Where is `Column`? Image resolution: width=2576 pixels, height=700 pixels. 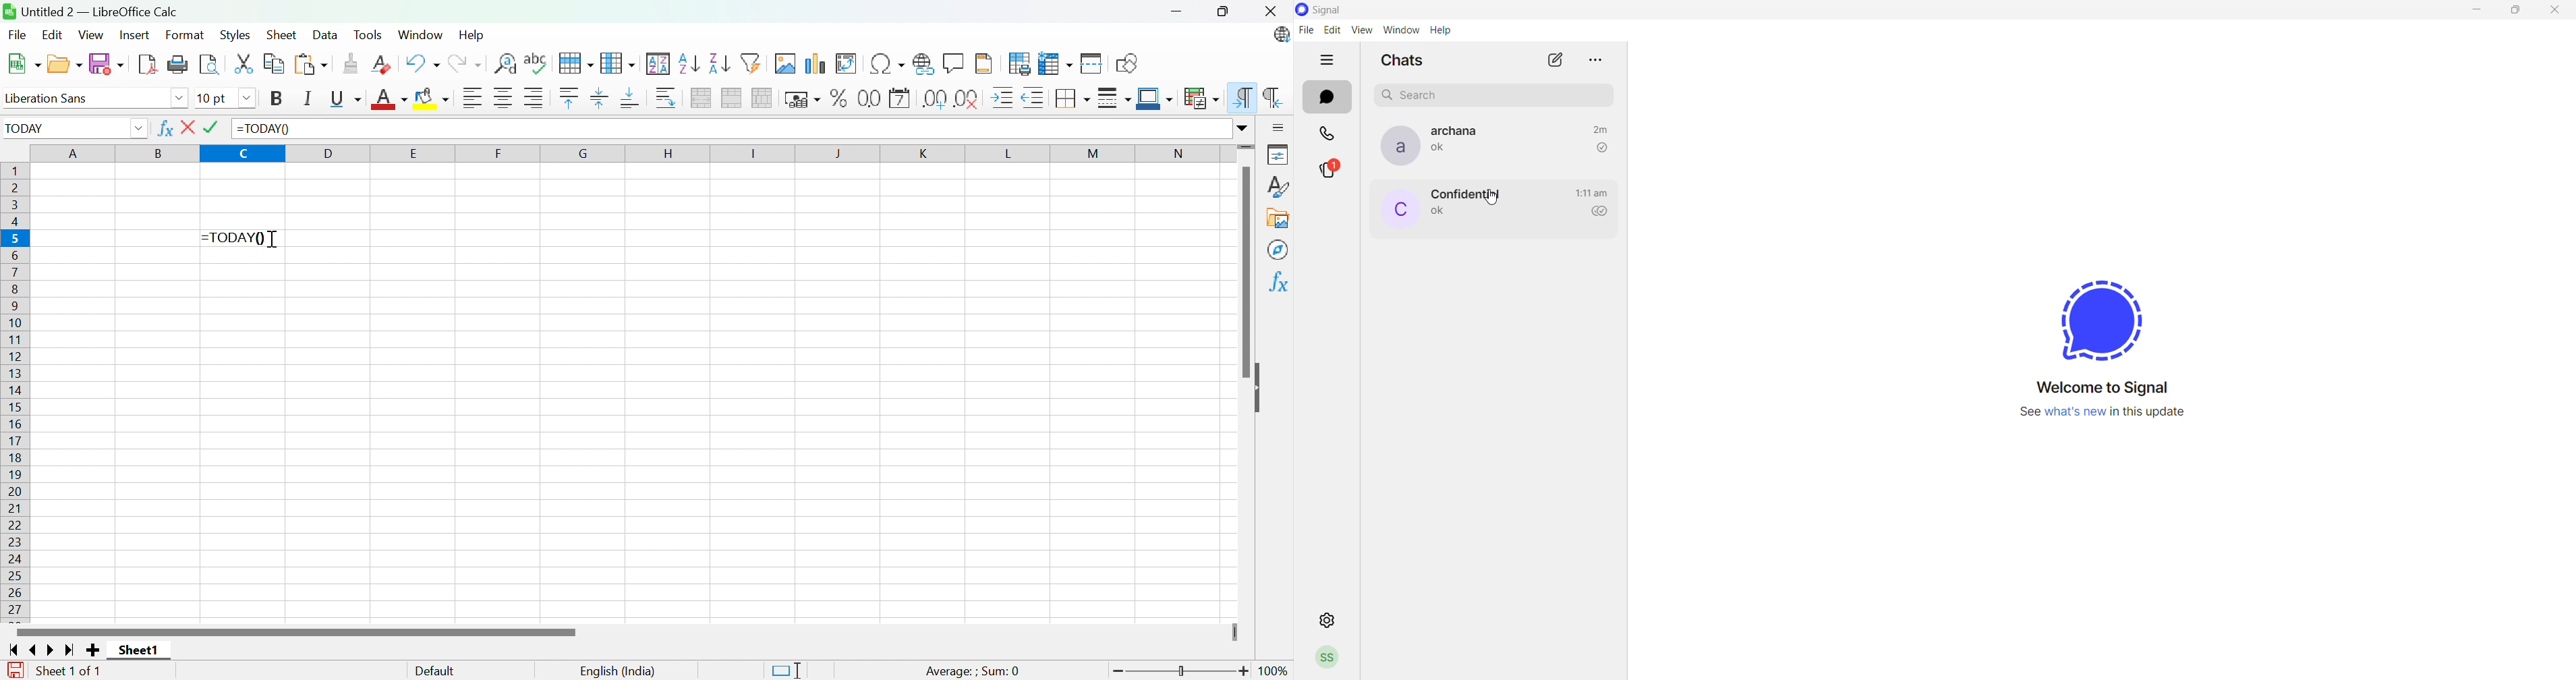
Column is located at coordinates (619, 63).